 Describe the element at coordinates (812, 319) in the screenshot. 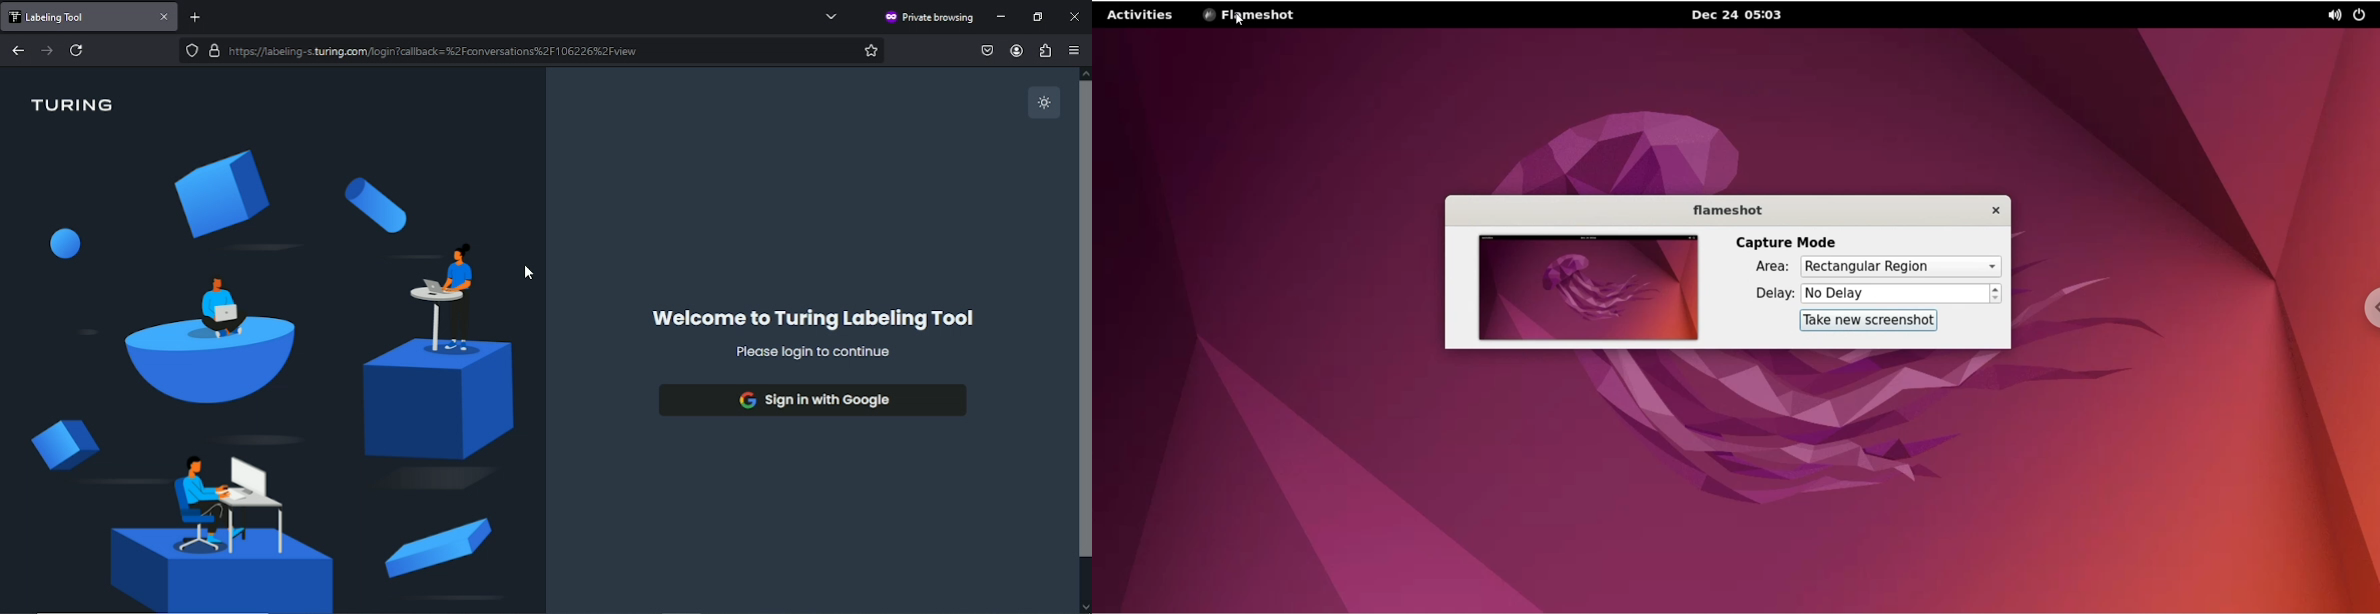

I see `Welcome to Turing Labeling Tool` at that location.